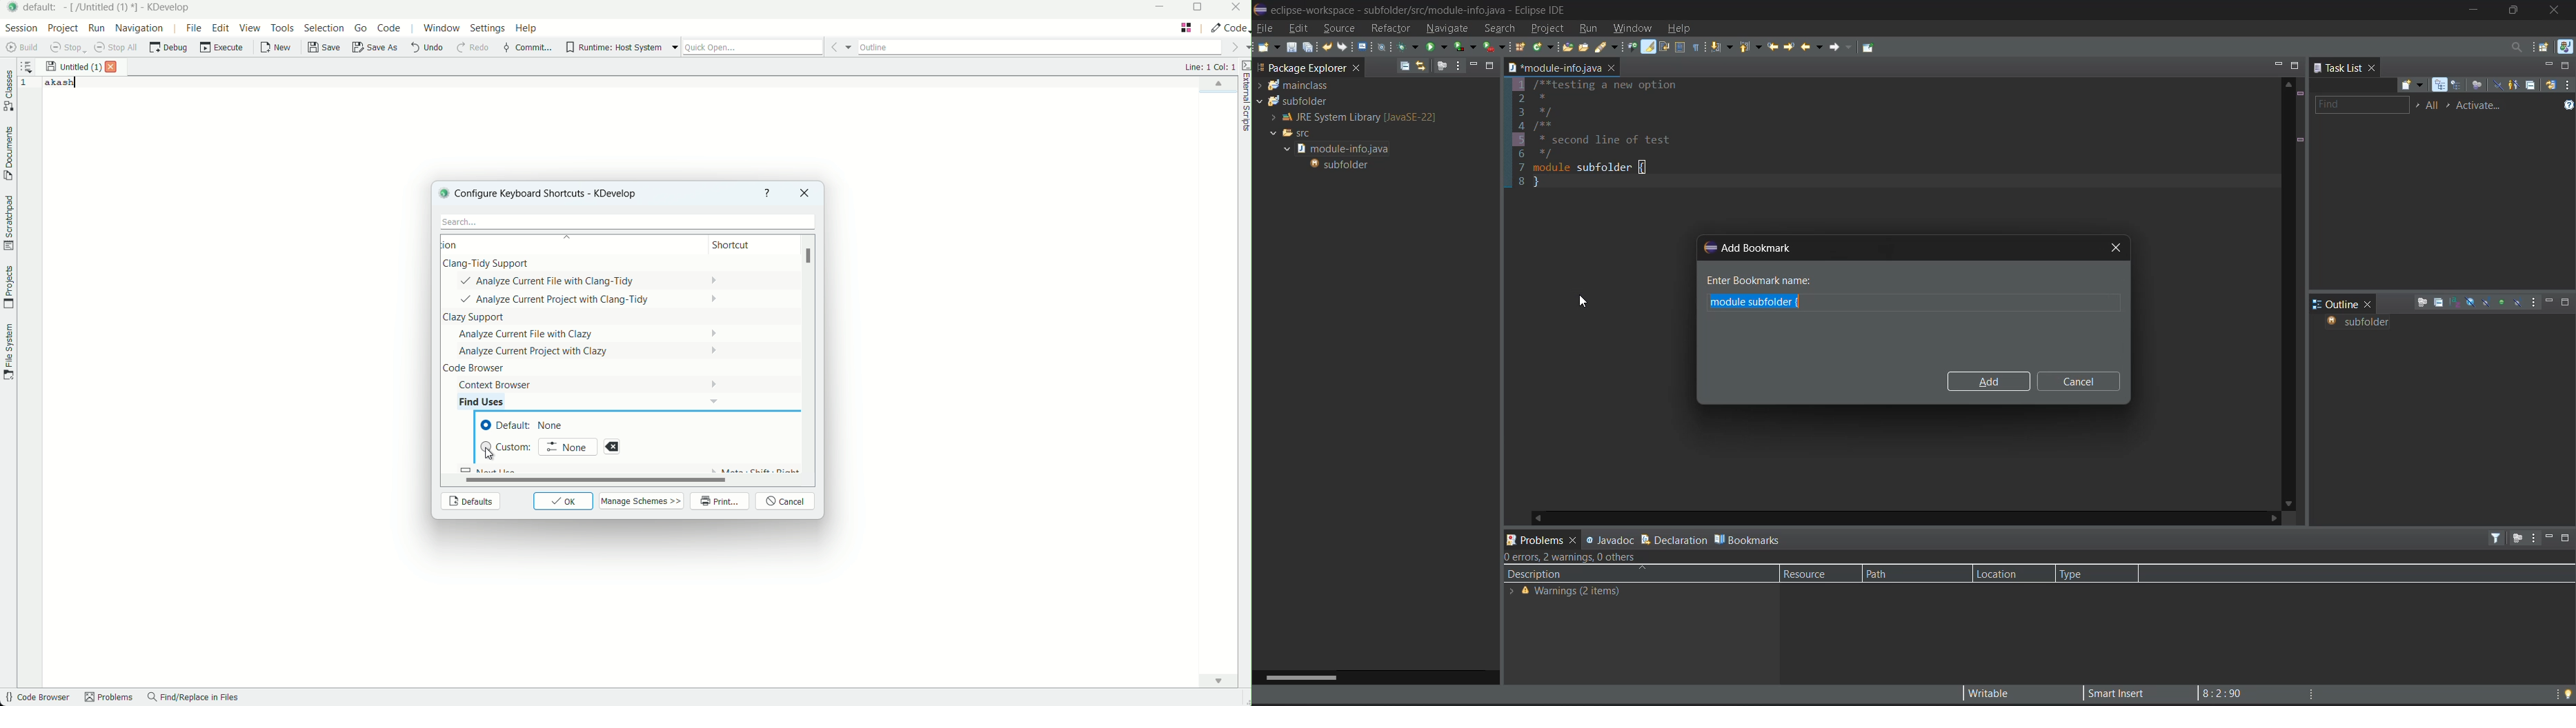 The width and height of the screenshot is (2576, 728). I want to click on edit, so click(1296, 27).